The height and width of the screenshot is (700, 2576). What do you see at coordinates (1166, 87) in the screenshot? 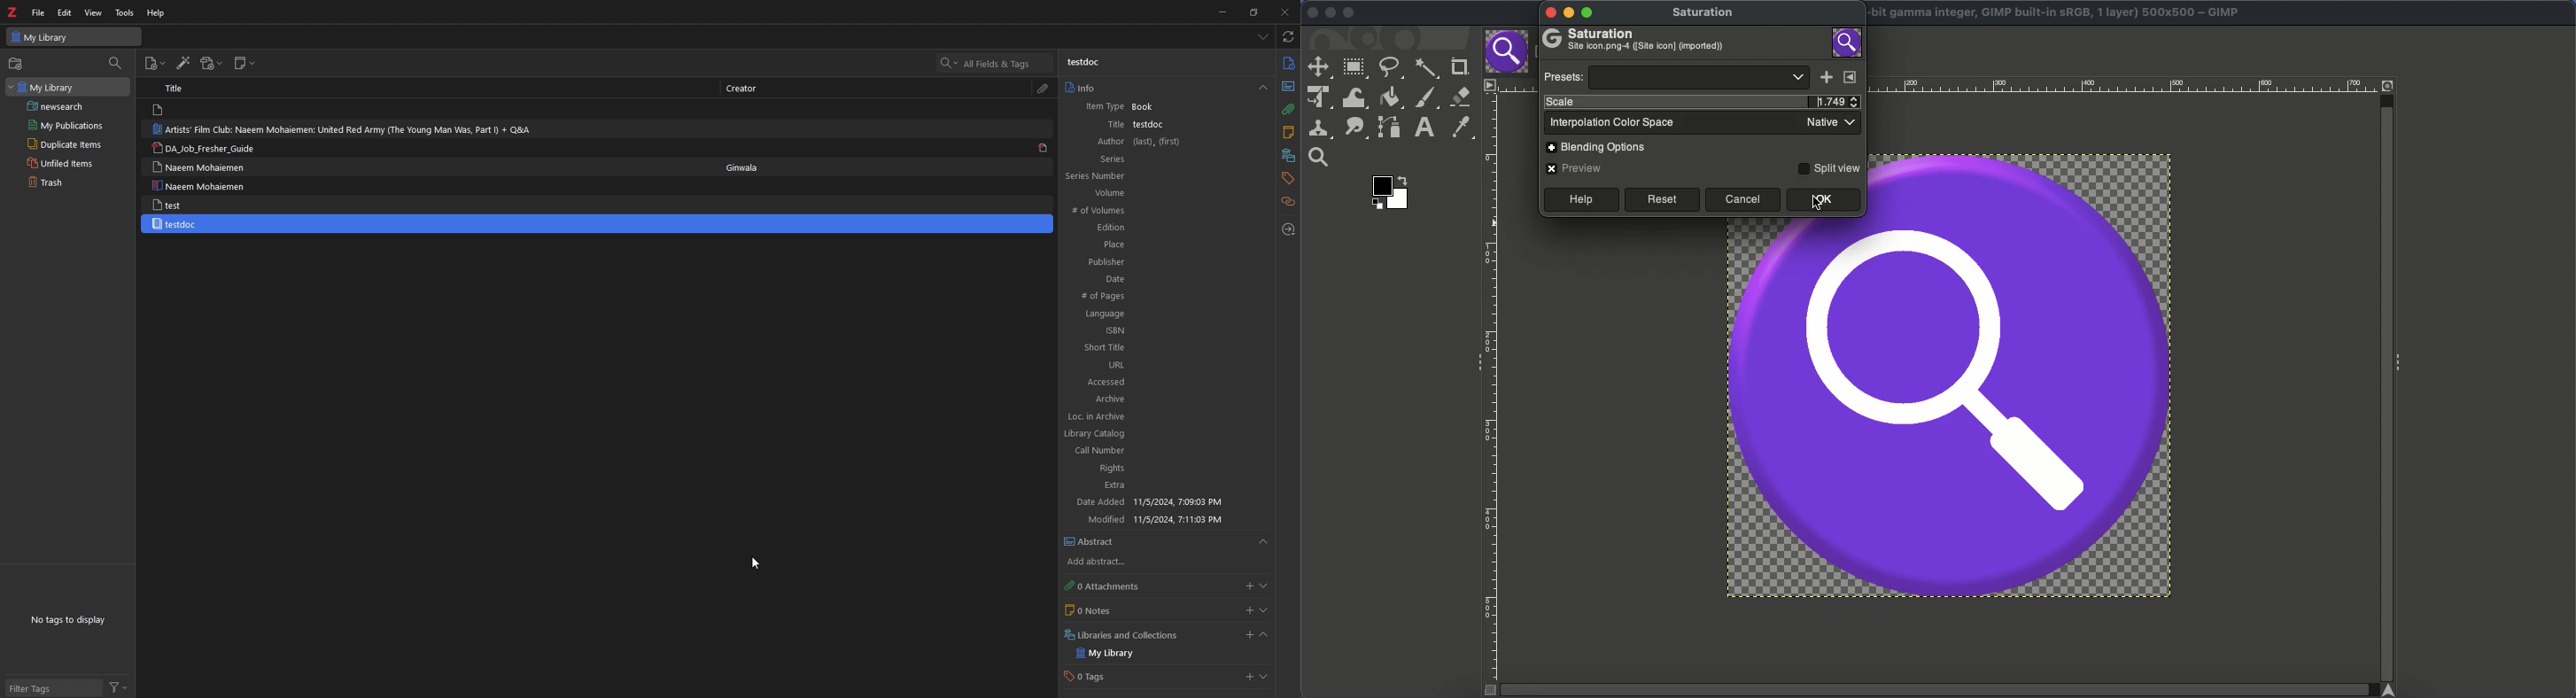
I see `info` at bounding box center [1166, 87].